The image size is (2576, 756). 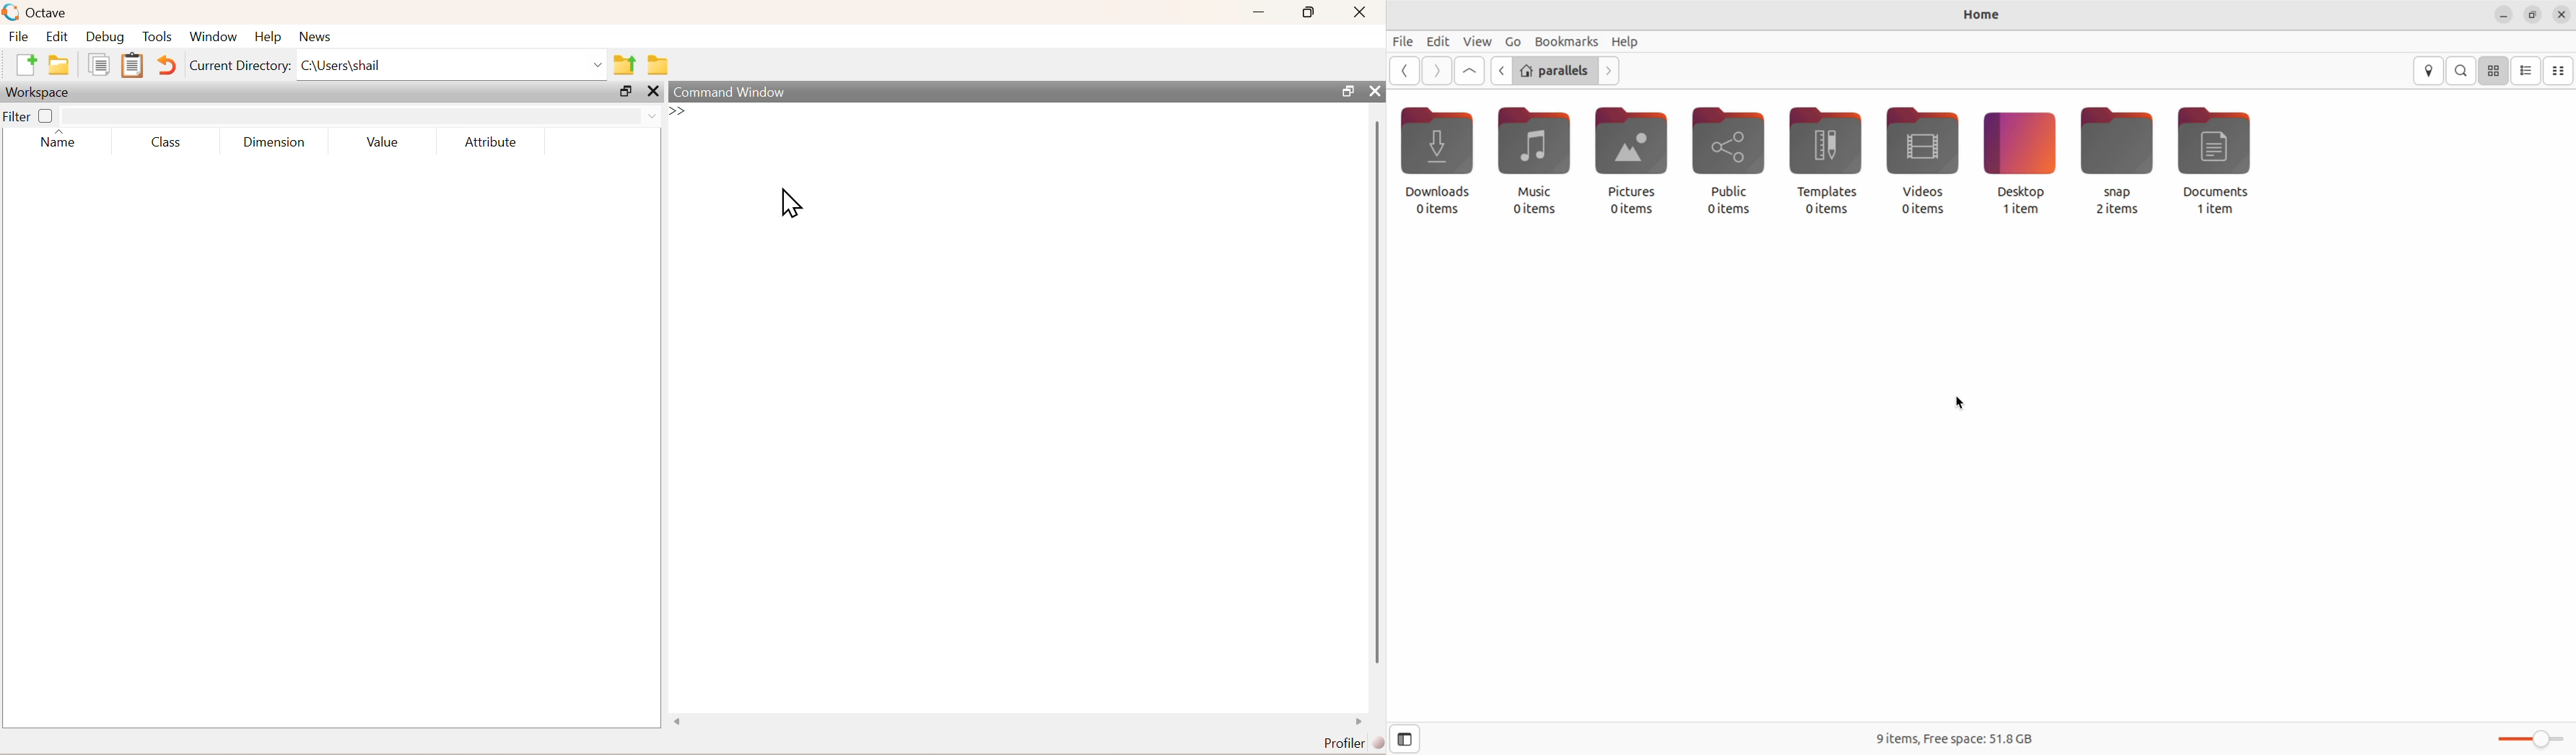 What do you see at coordinates (58, 36) in the screenshot?
I see `edit` at bounding box center [58, 36].